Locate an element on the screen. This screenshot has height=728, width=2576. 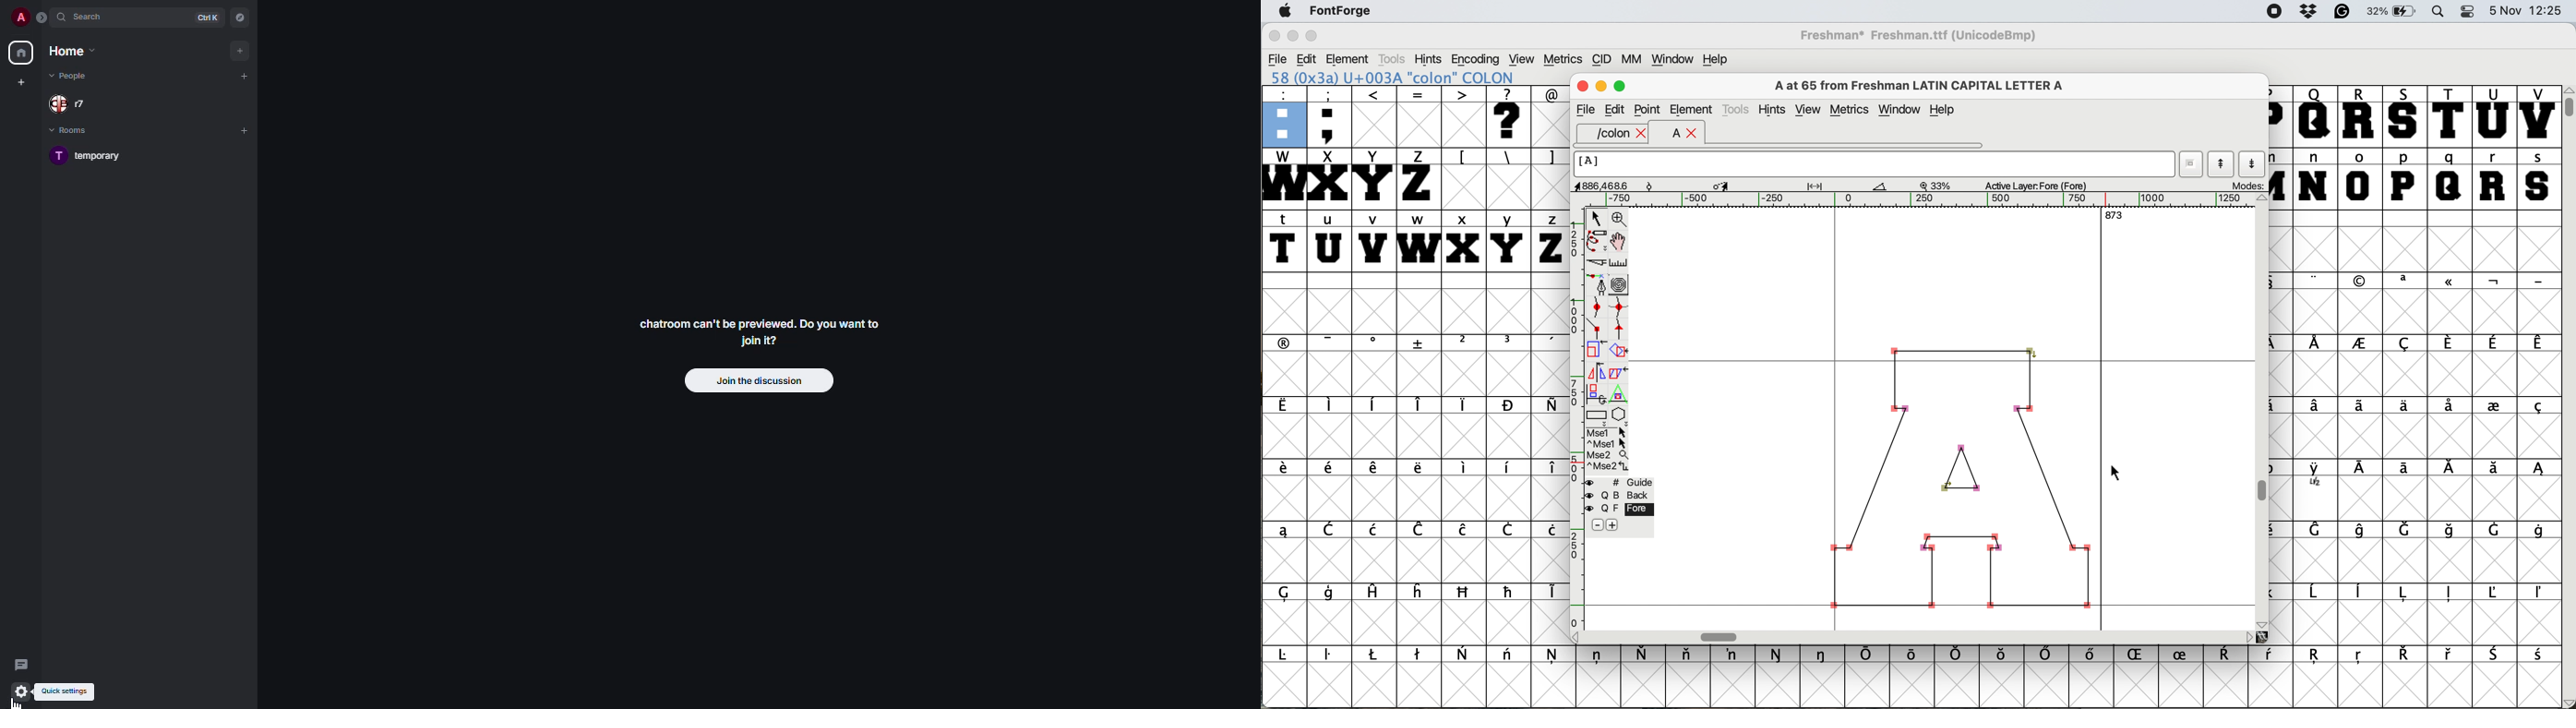
view is located at coordinates (1523, 58).